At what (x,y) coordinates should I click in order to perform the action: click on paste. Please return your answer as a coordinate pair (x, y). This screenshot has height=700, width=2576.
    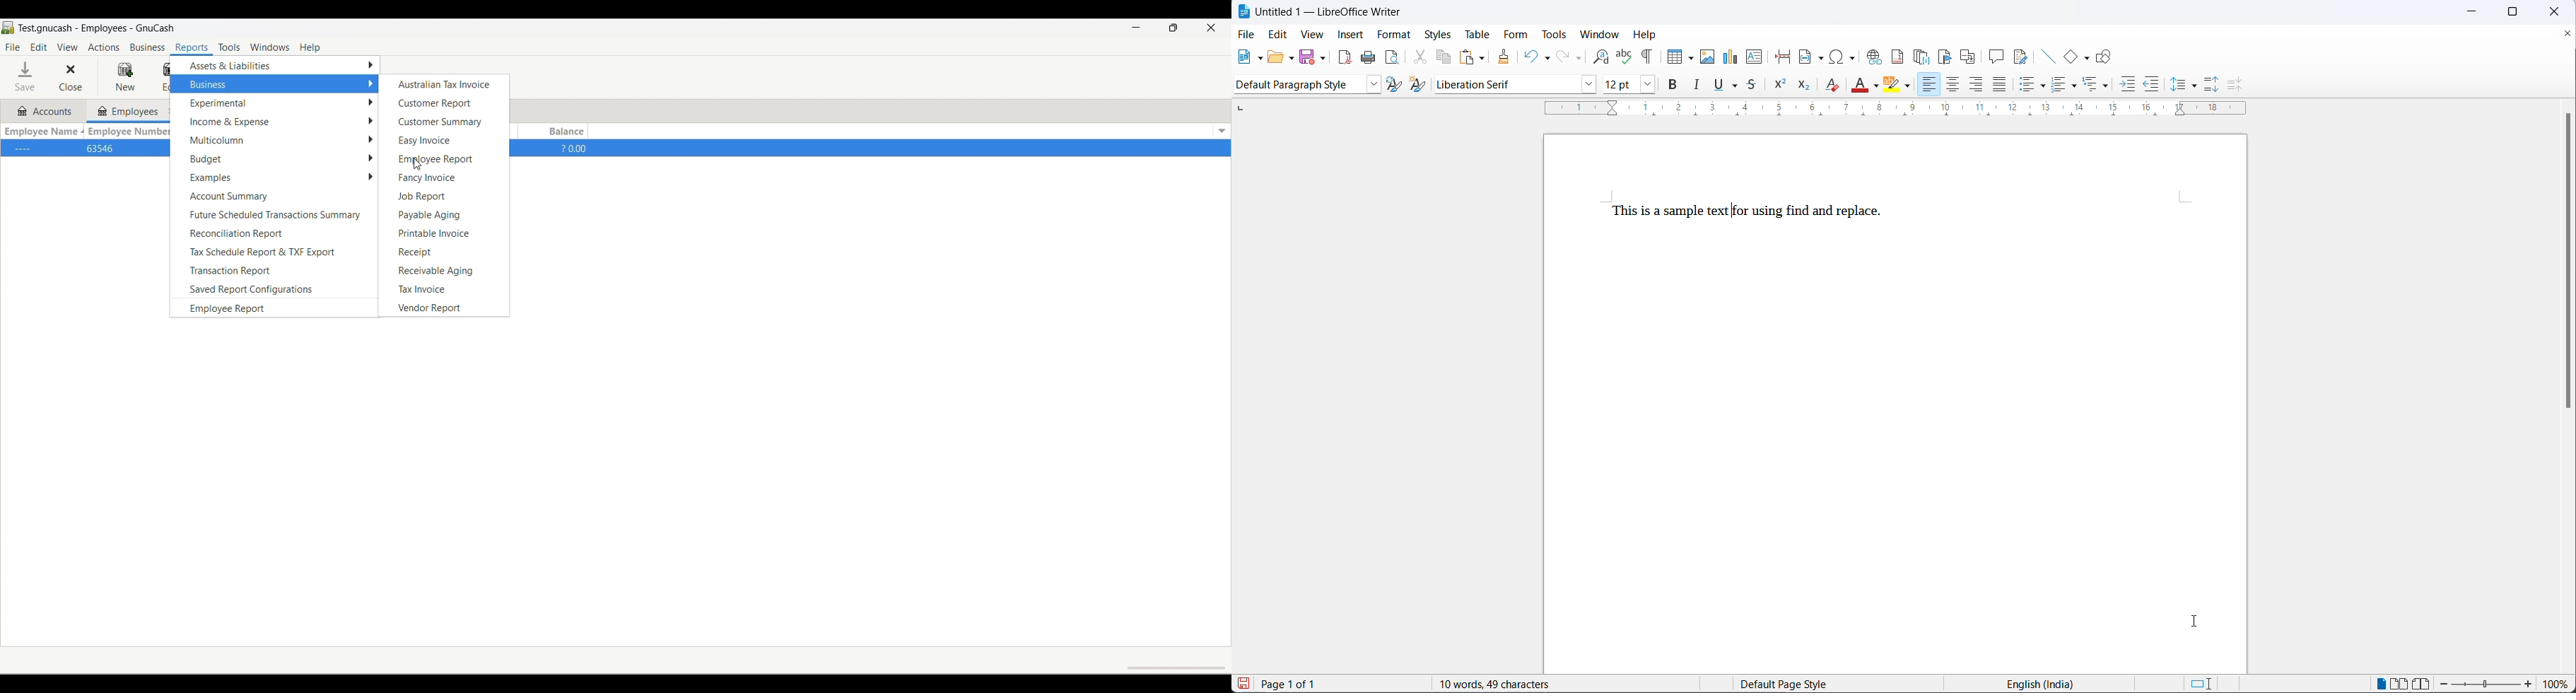
    Looking at the image, I should click on (1468, 57).